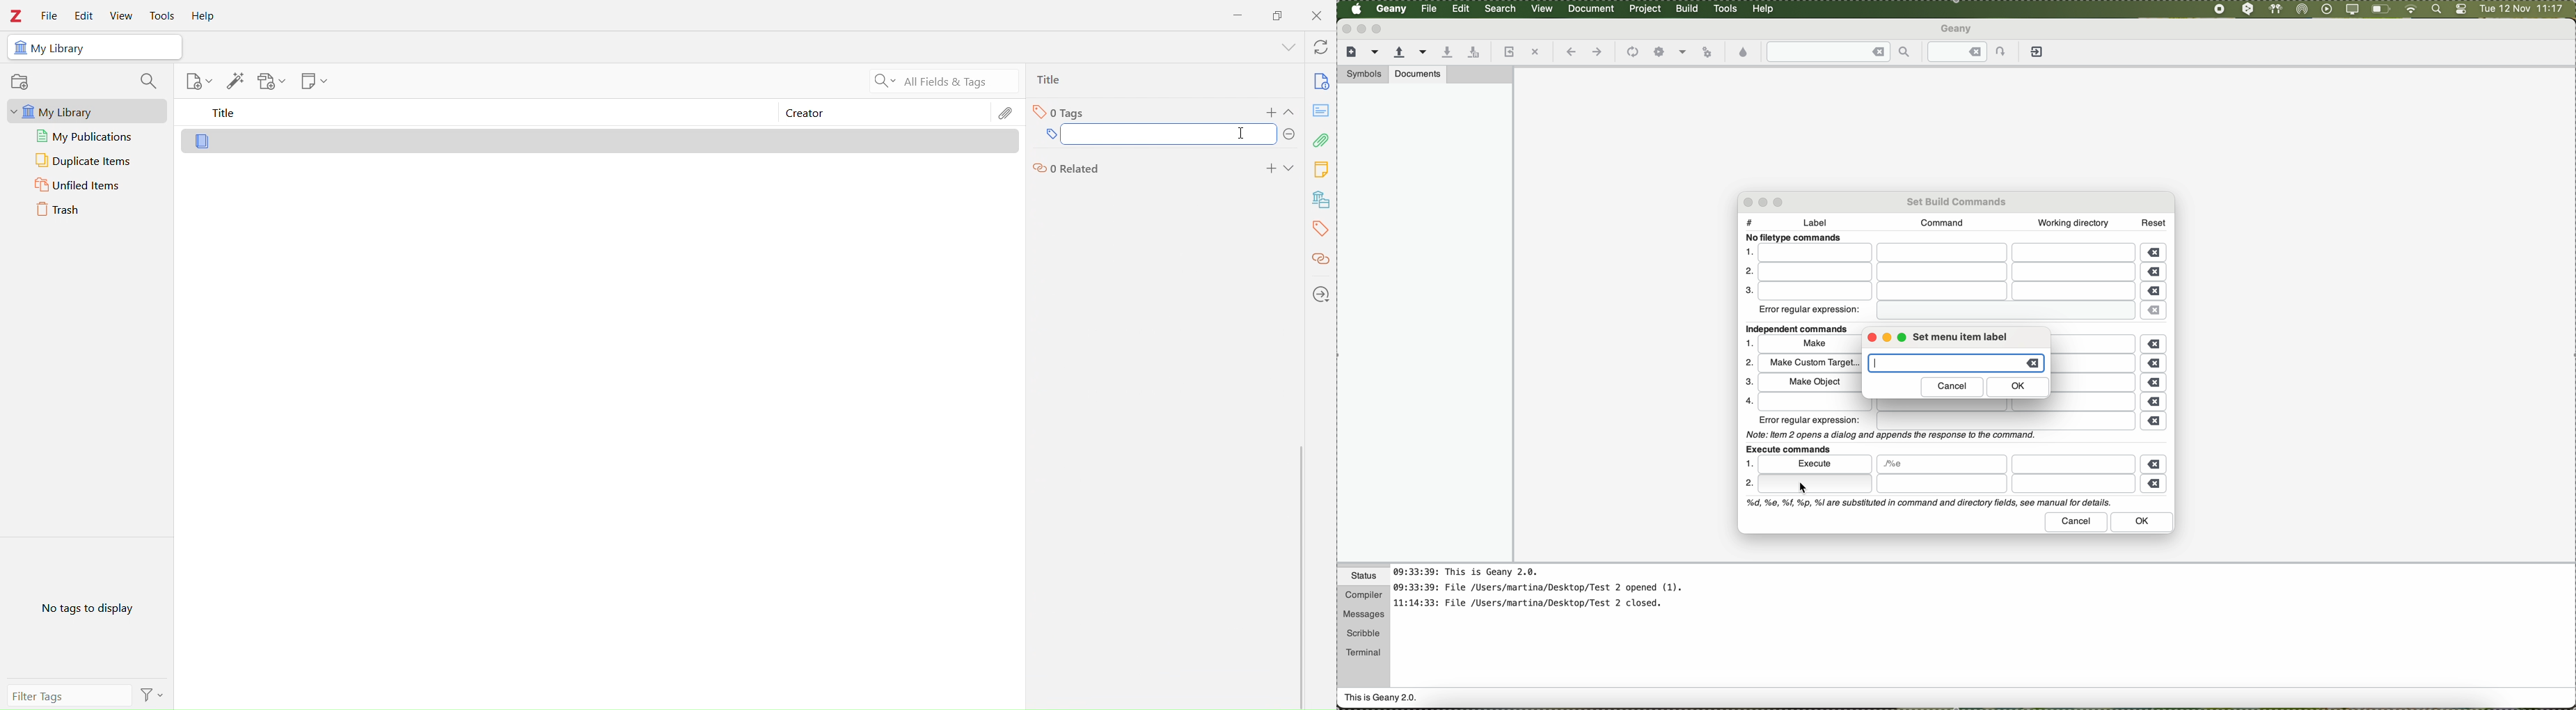 The width and height of the screenshot is (2576, 728). Describe the element at coordinates (1052, 79) in the screenshot. I see `Ttlie` at that location.